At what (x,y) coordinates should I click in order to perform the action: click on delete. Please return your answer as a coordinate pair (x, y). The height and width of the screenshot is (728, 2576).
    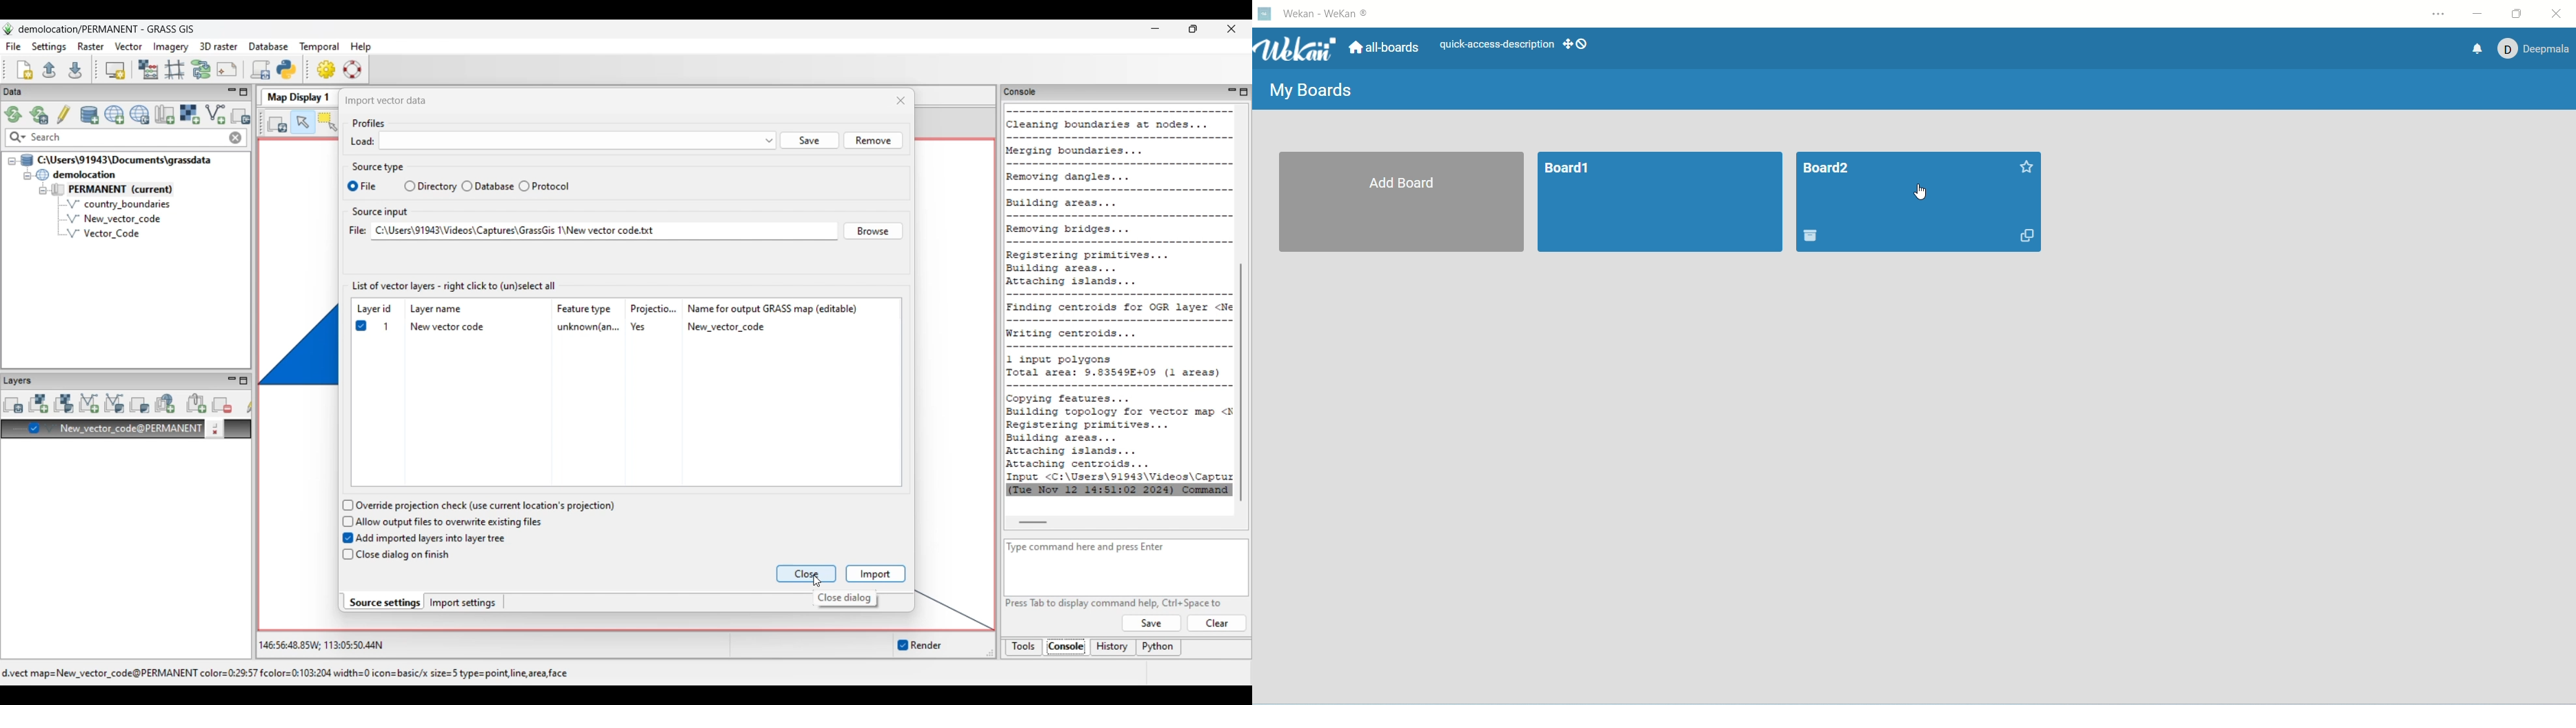
    Looking at the image, I should click on (1812, 235).